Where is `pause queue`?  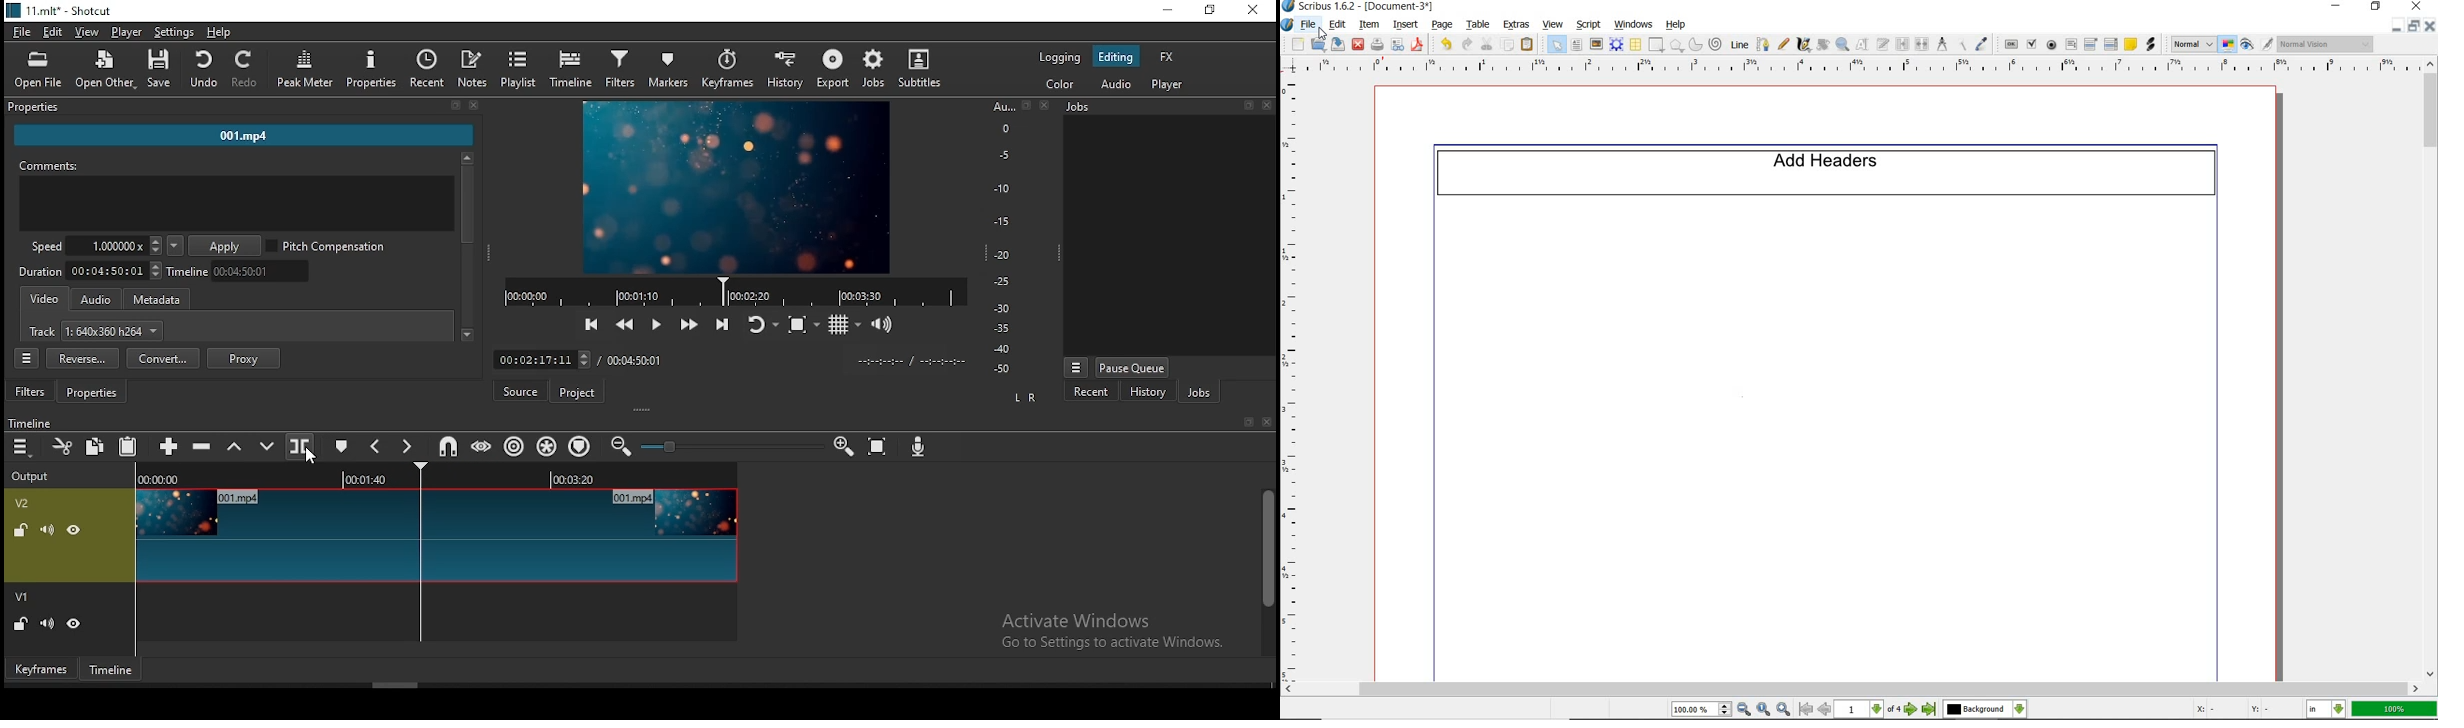
pause queue is located at coordinates (1132, 367).